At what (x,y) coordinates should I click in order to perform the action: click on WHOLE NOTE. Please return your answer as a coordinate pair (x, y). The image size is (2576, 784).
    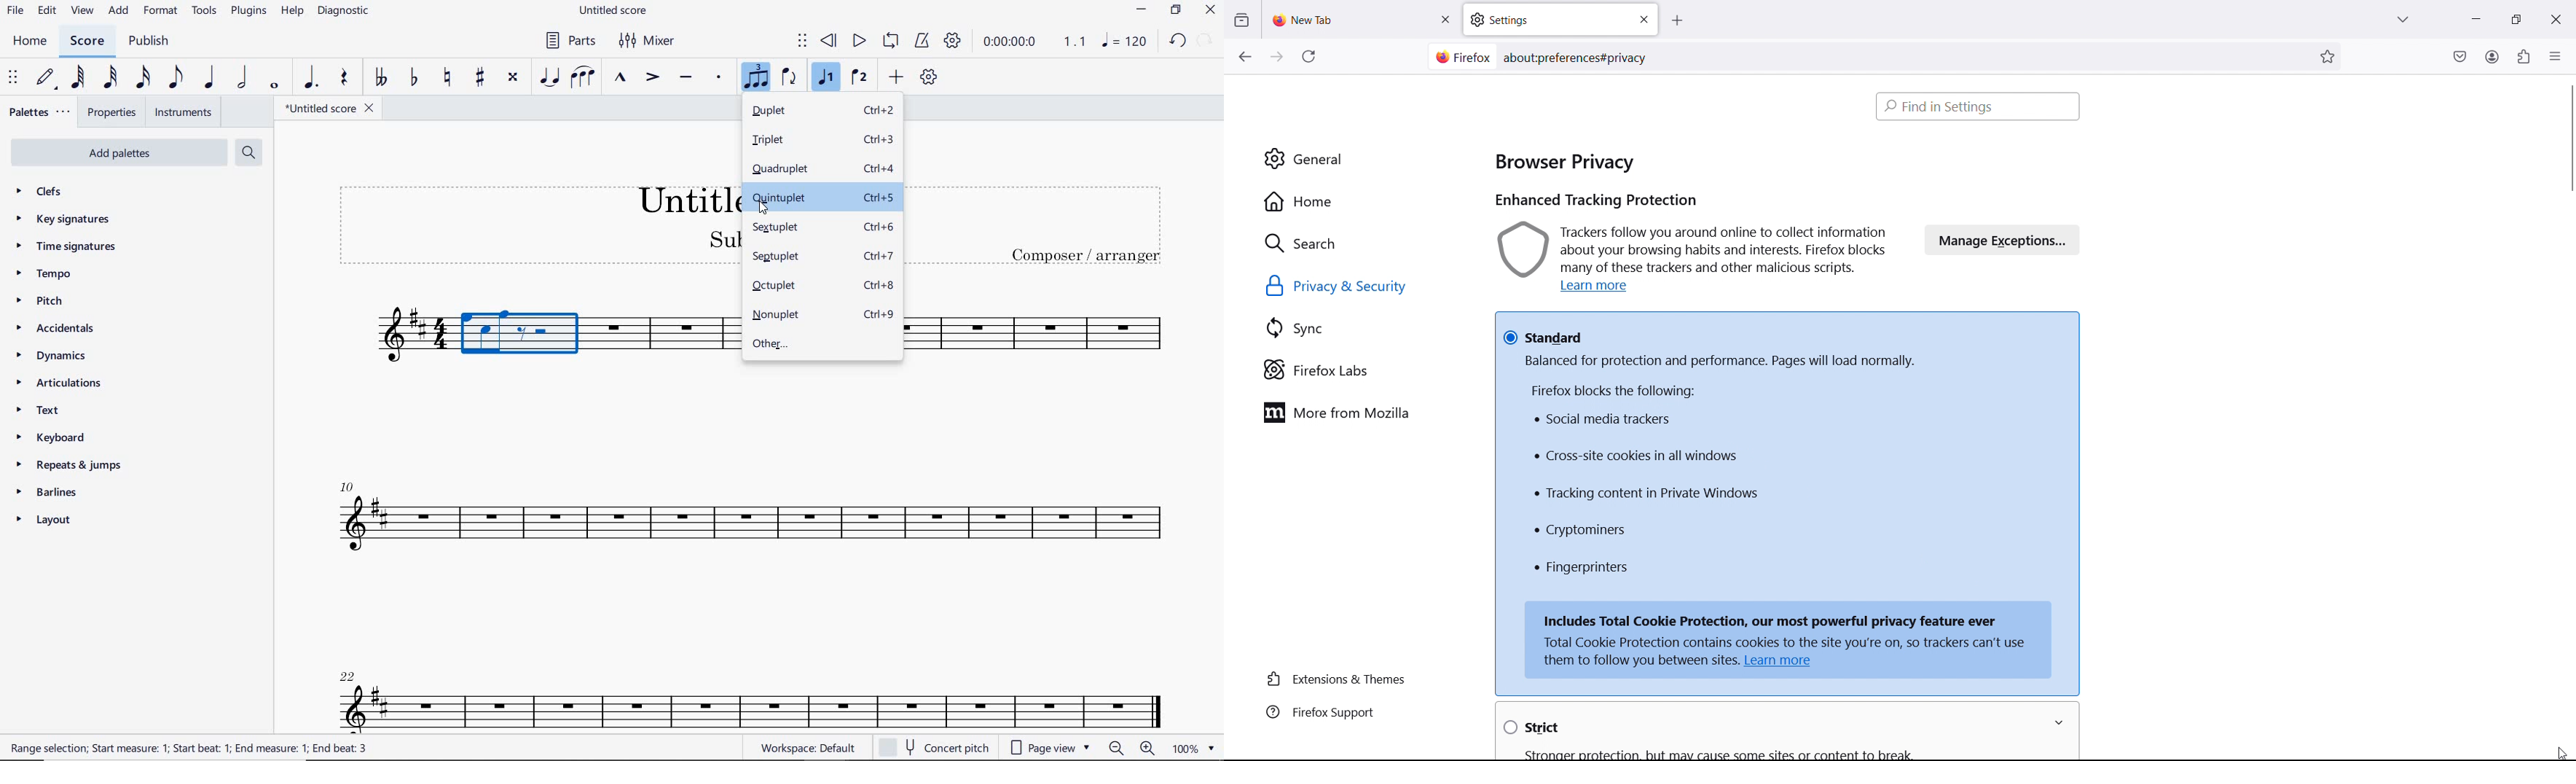
    Looking at the image, I should click on (274, 87).